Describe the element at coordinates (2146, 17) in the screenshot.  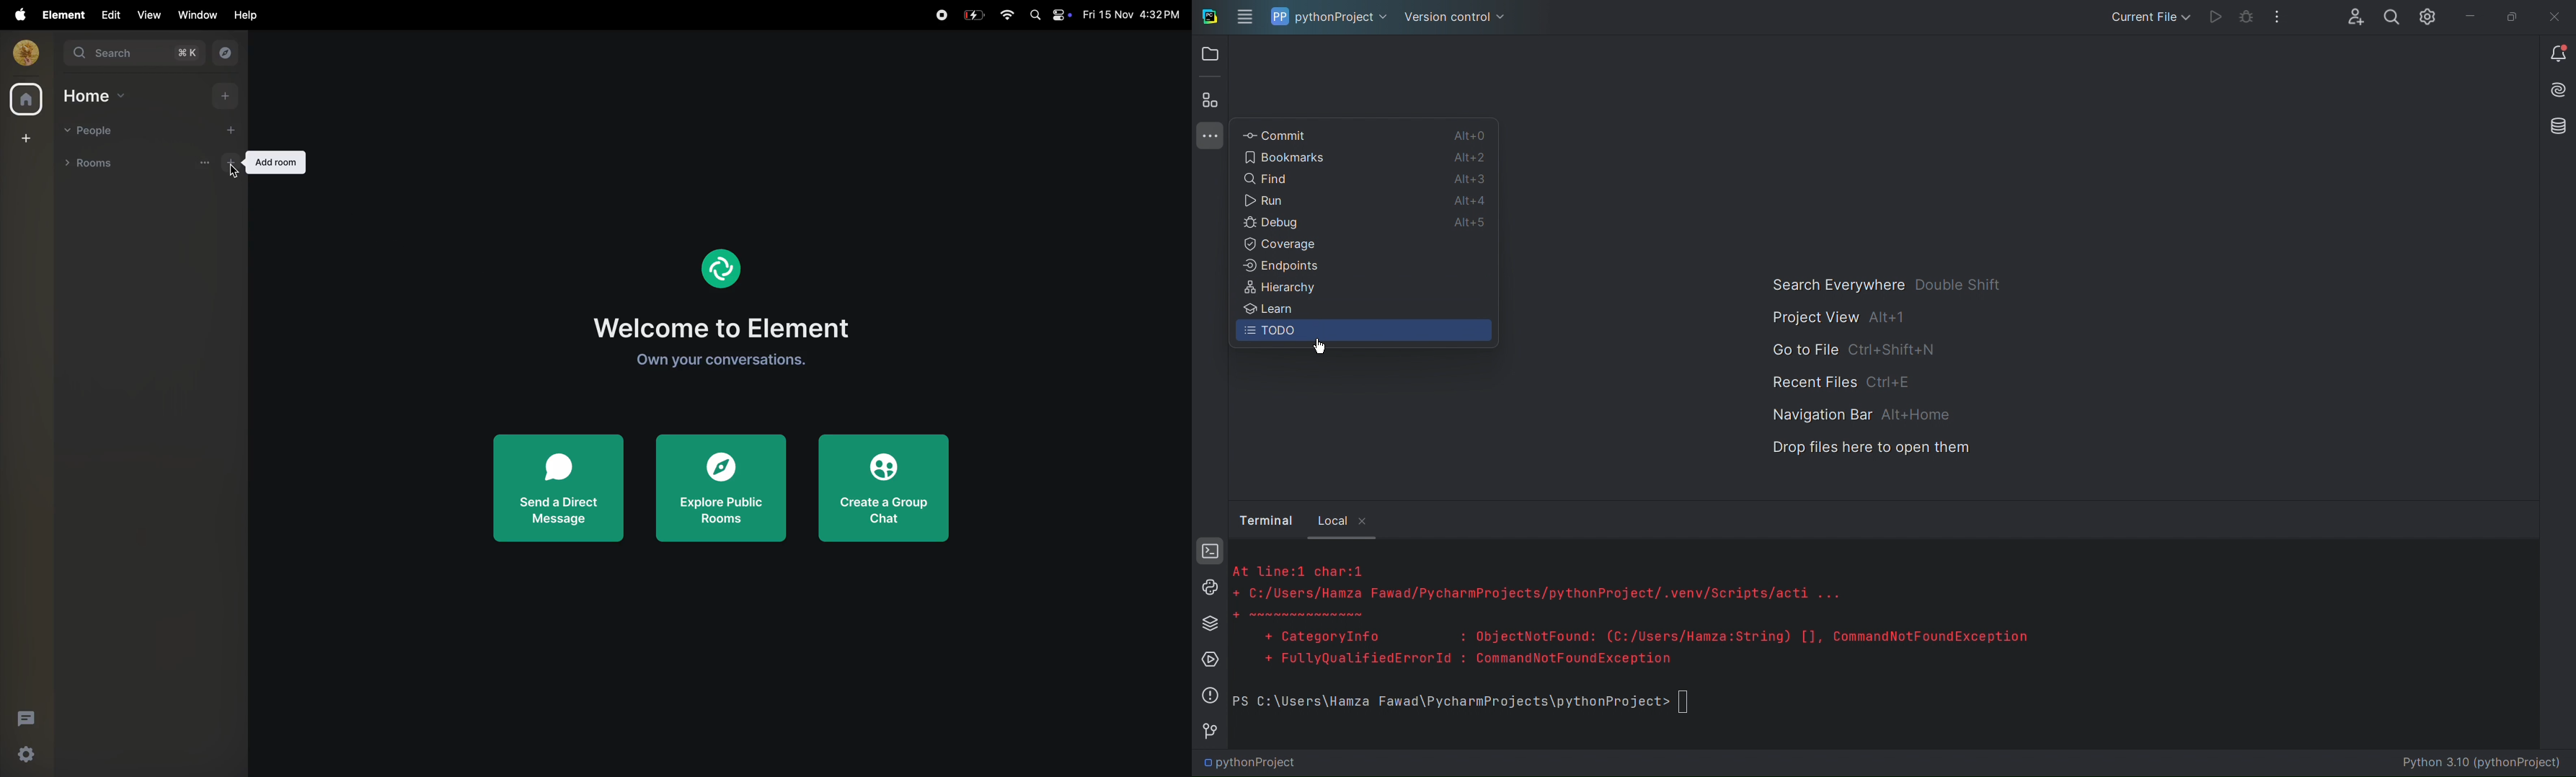
I see `Current File` at that location.